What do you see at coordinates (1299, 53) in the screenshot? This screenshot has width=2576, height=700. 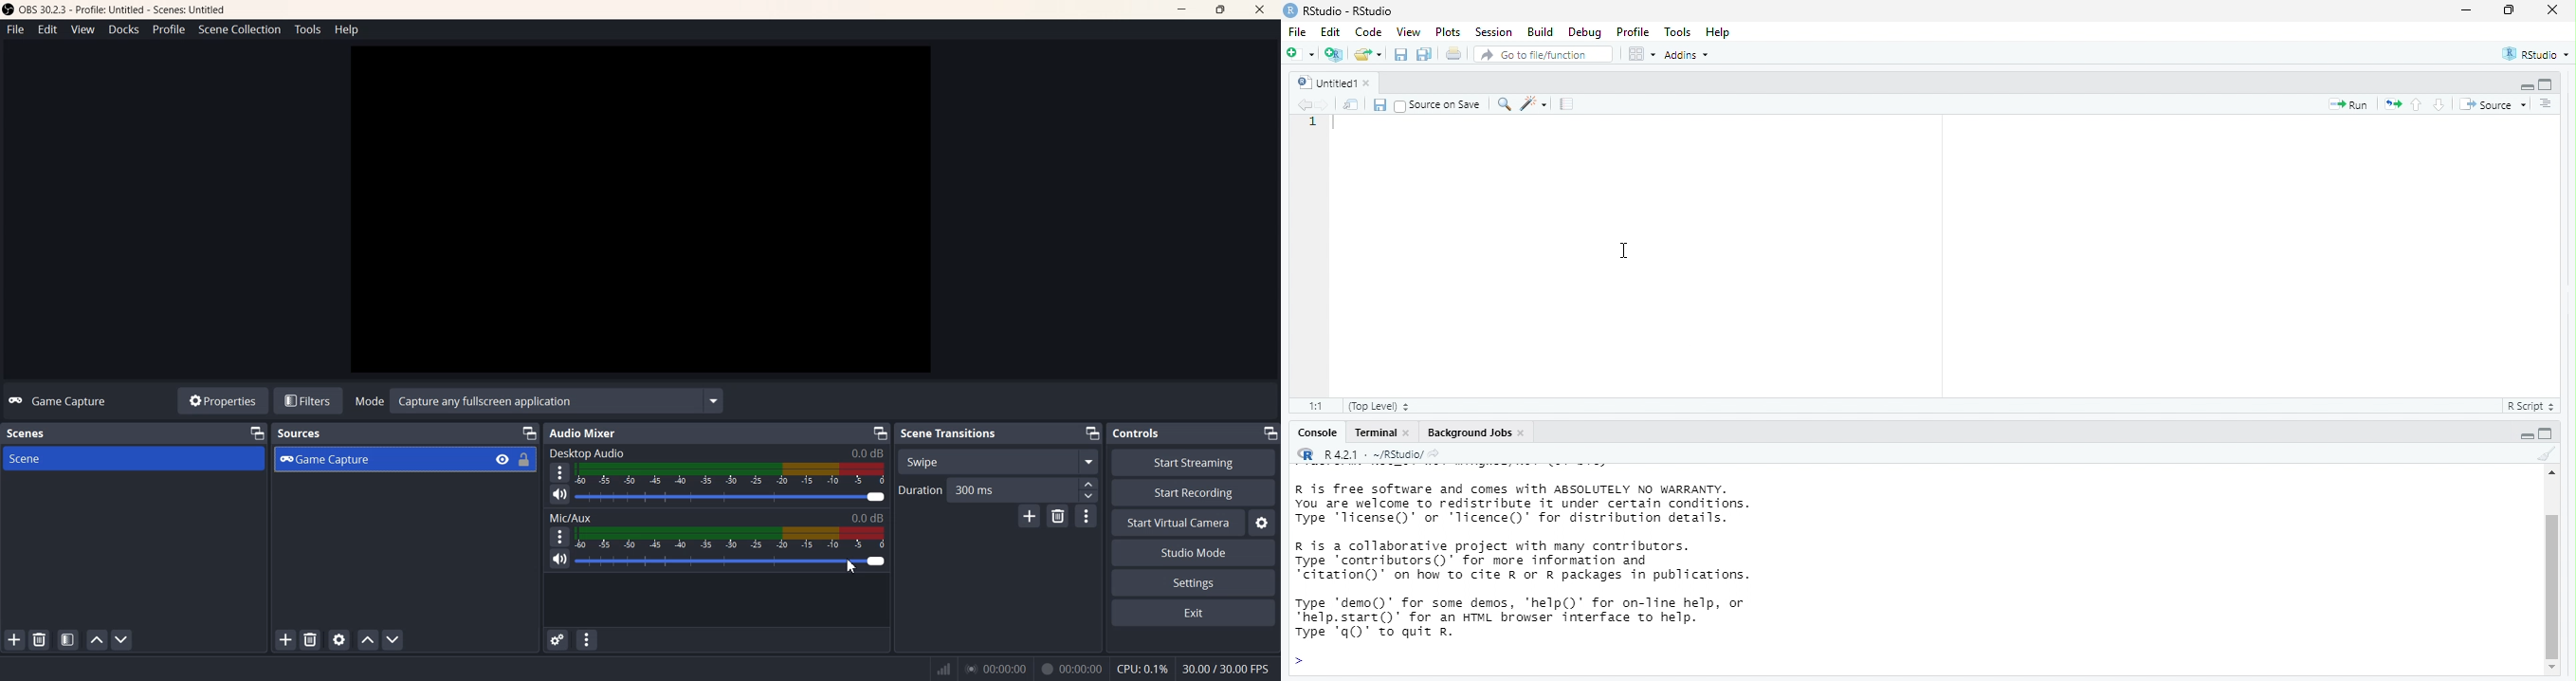 I see `new file` at bounding box center [1299, 53].